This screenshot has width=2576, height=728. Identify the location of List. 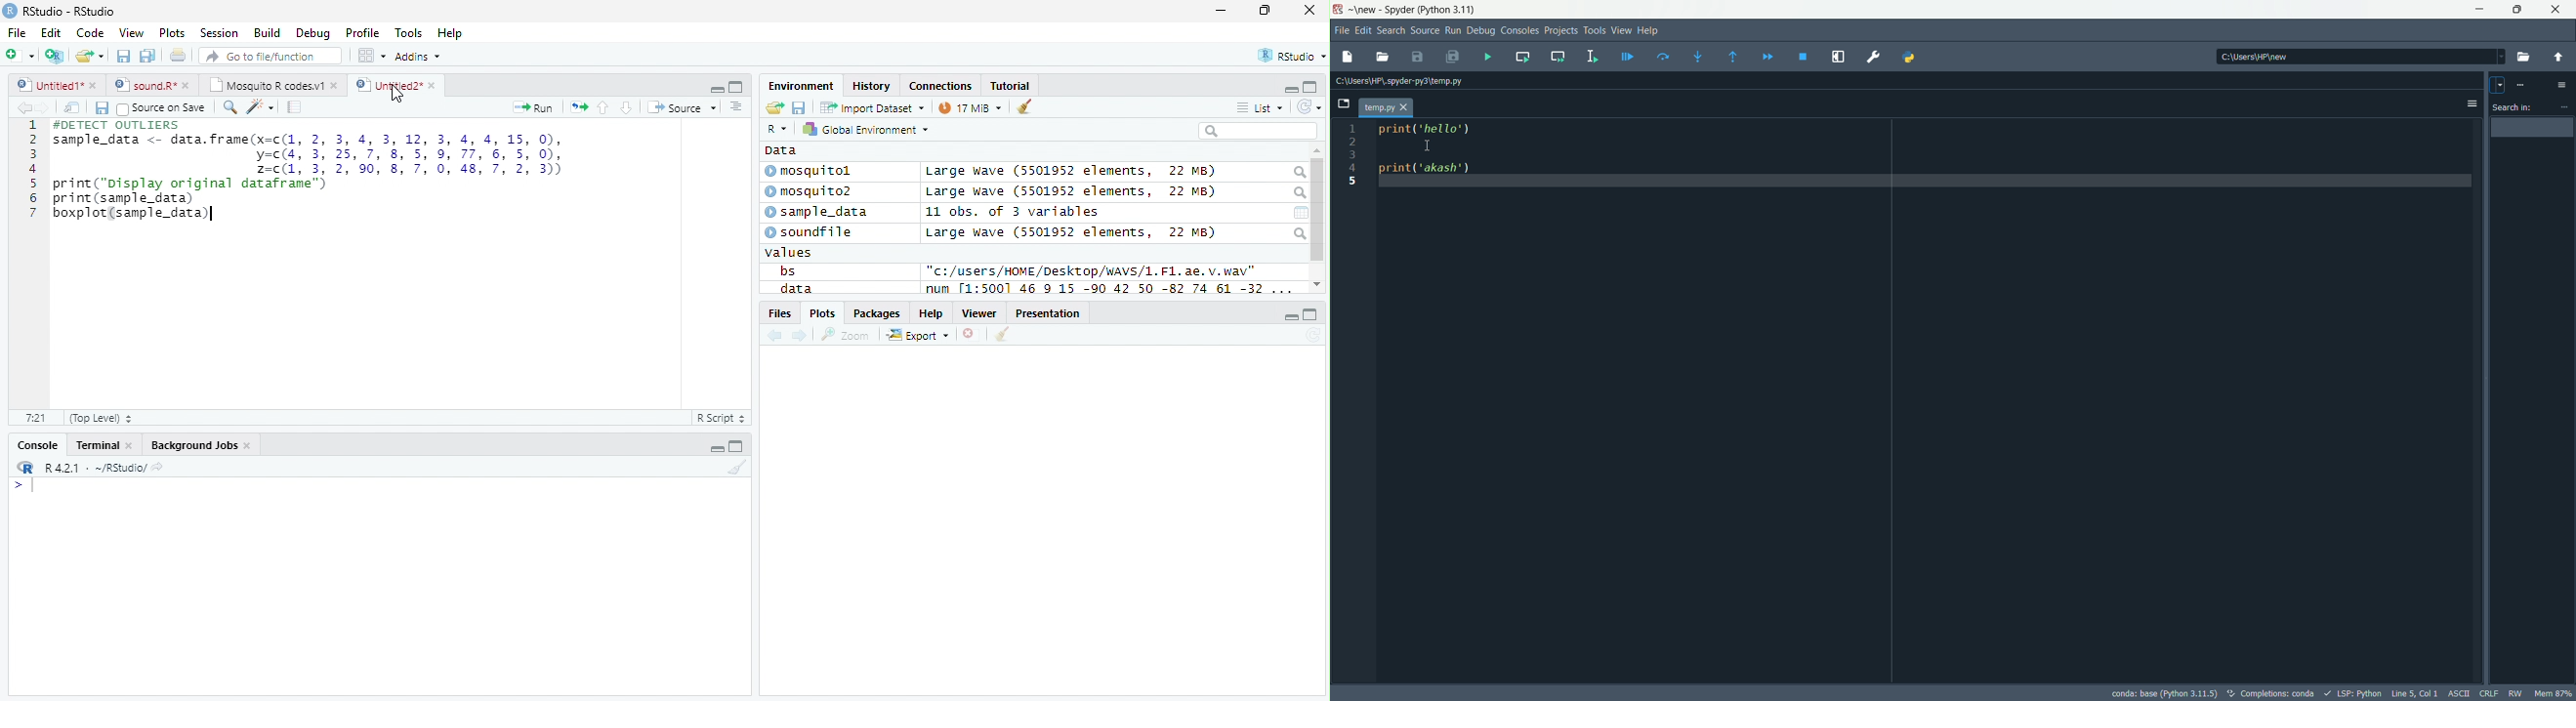
(1260, 107).